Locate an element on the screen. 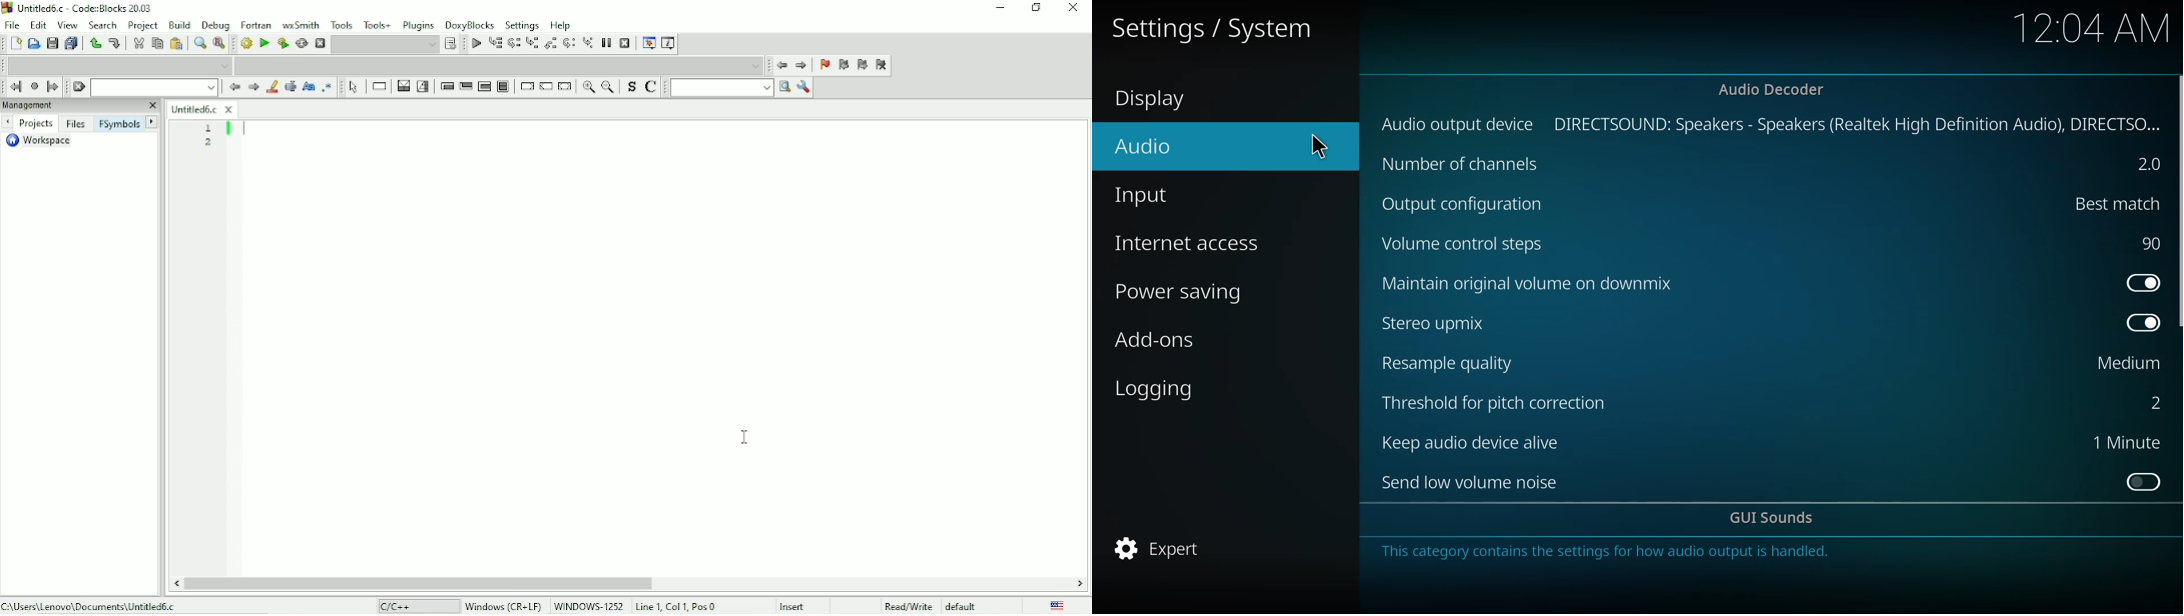  Select is located at coordinates (353, 88).